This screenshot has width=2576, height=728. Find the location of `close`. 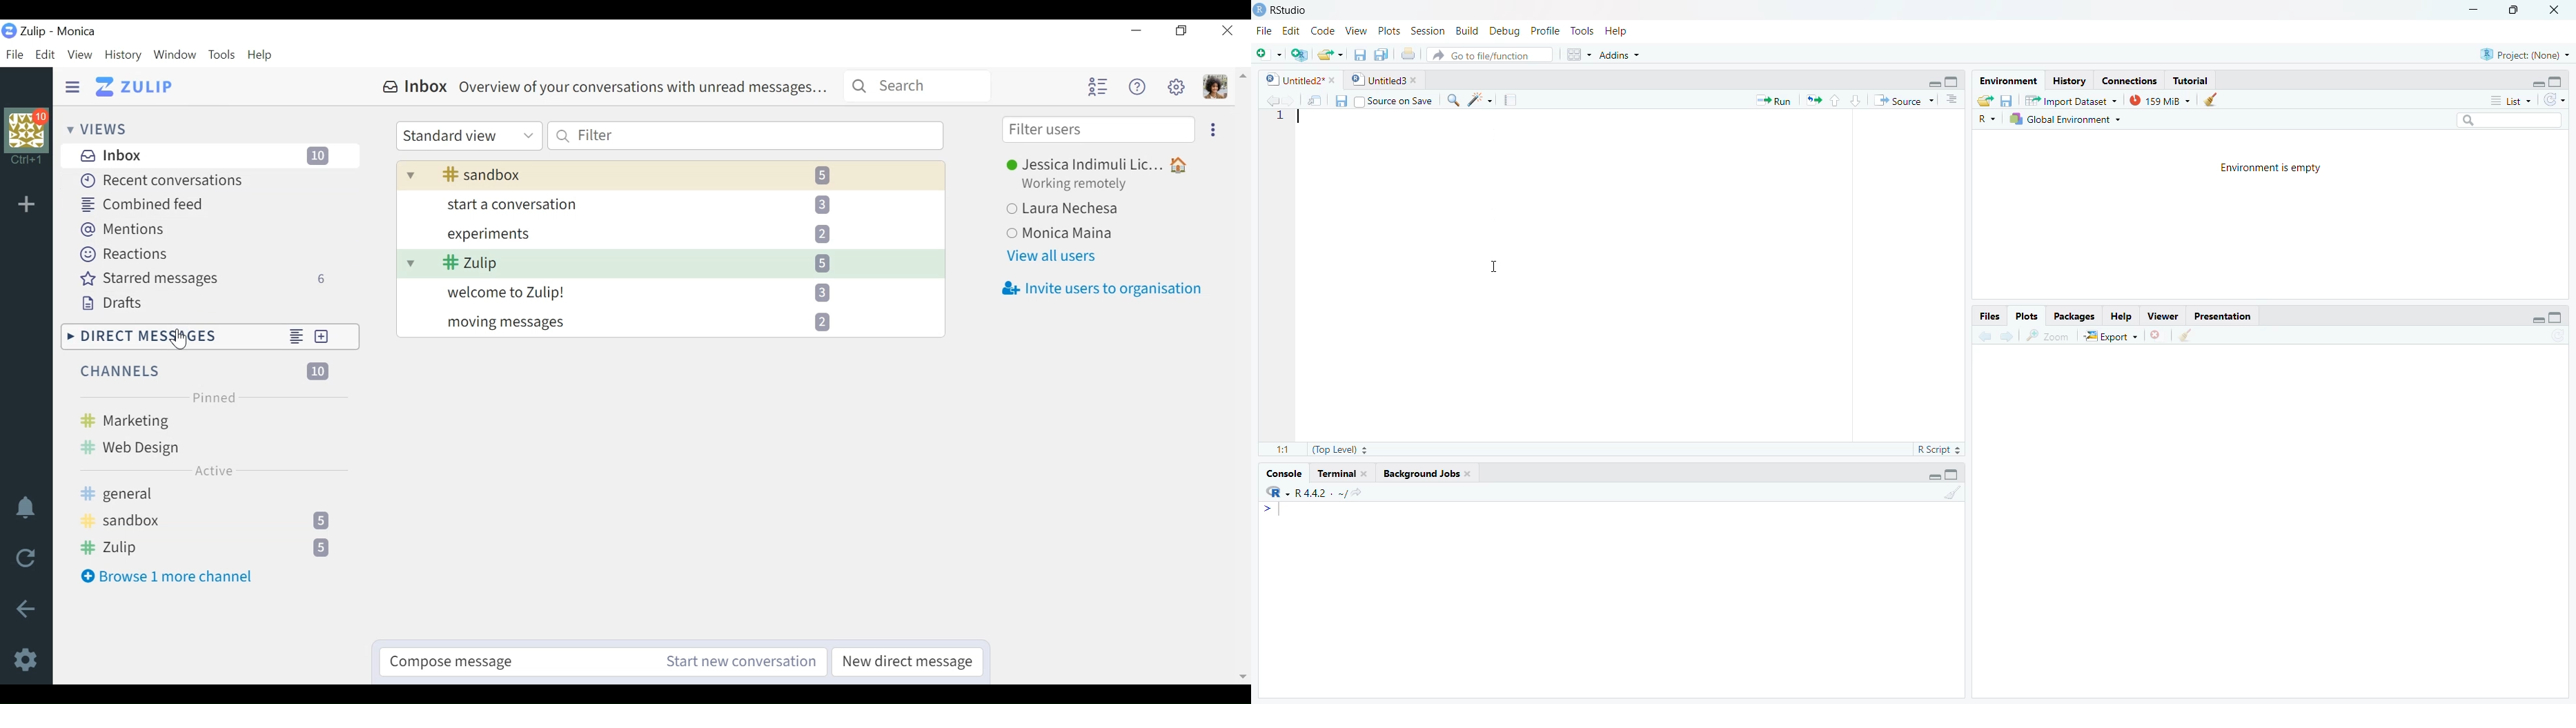

close is located at coordinates (1229, 31).